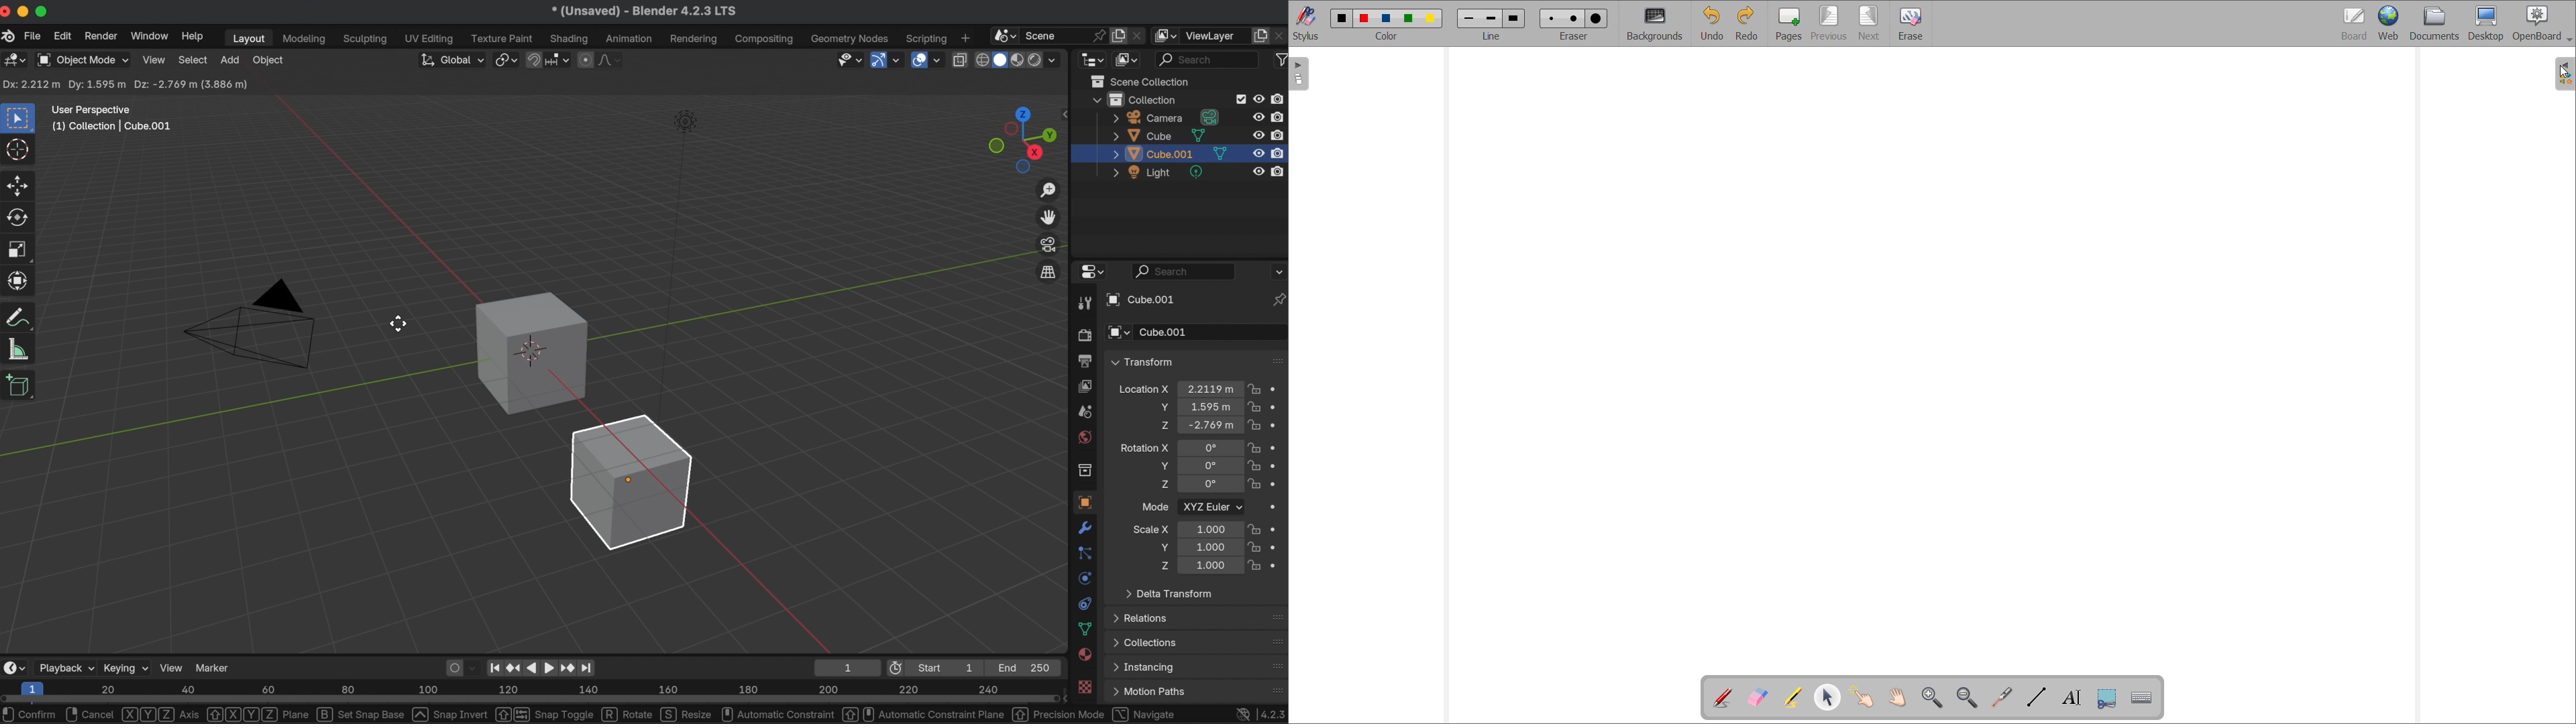 Image resolution: width=2576 pixels, height=728 pixels. I want to click on Cube.001, so click(1212, 333).